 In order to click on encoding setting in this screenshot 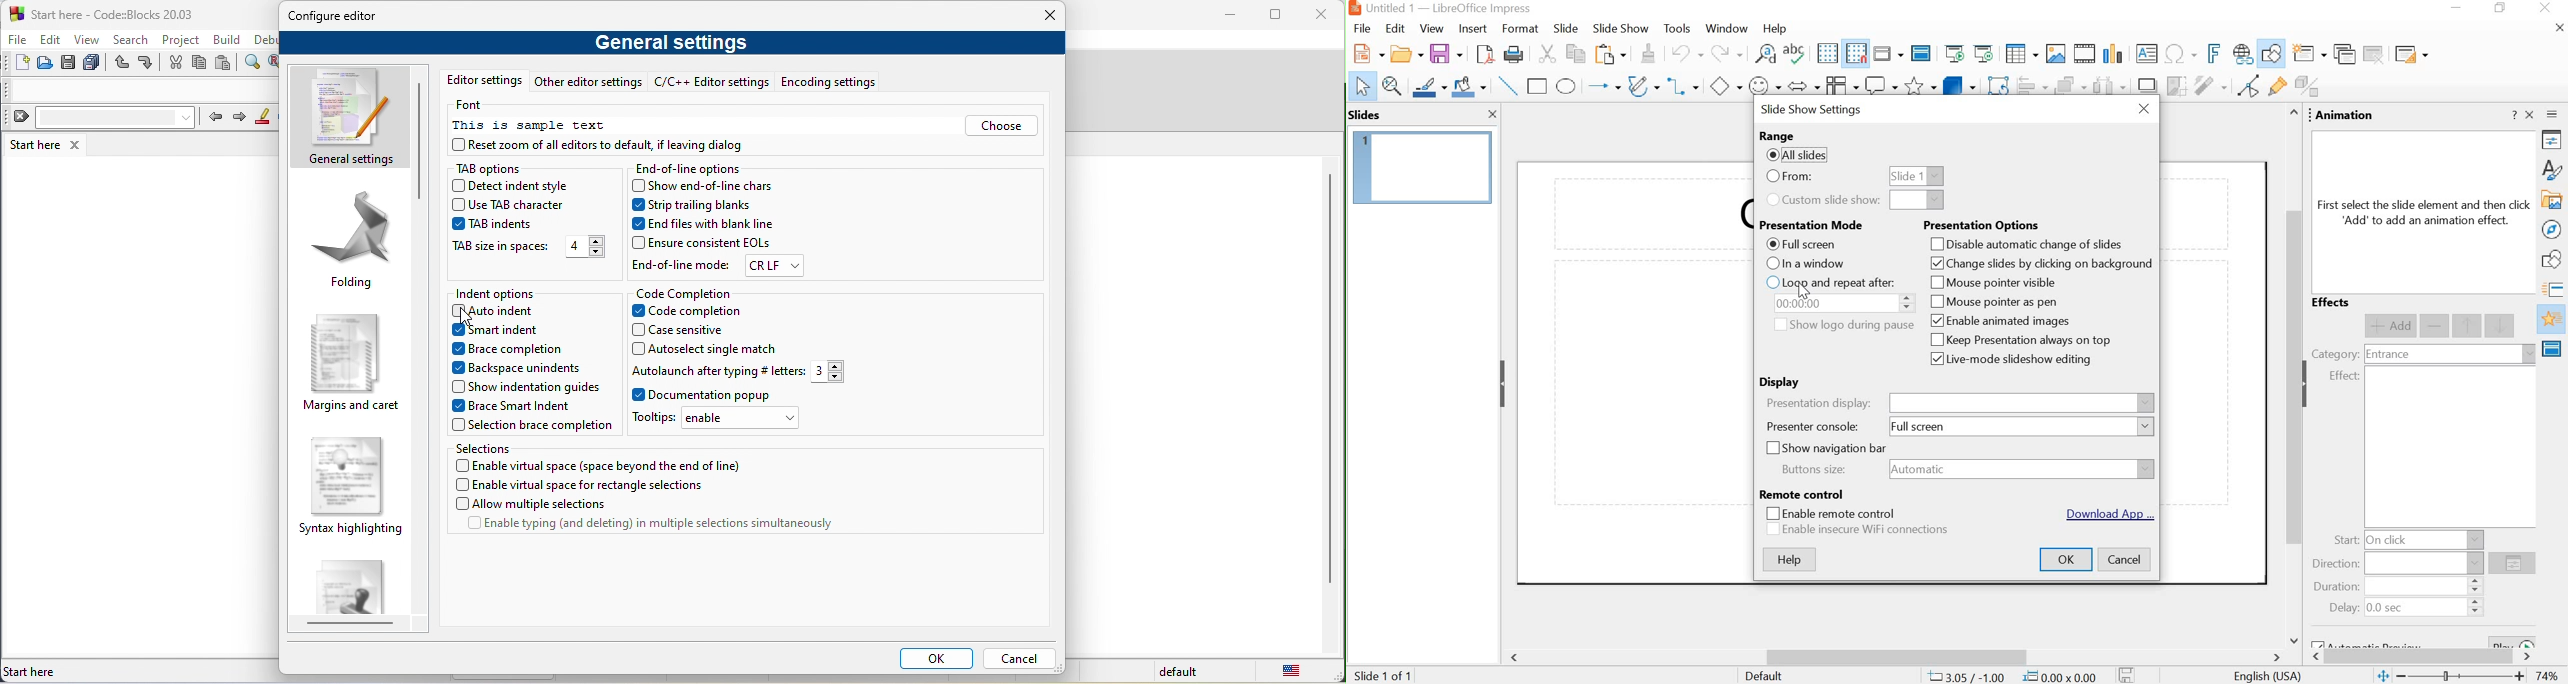, I will do `click(827, 81)`.